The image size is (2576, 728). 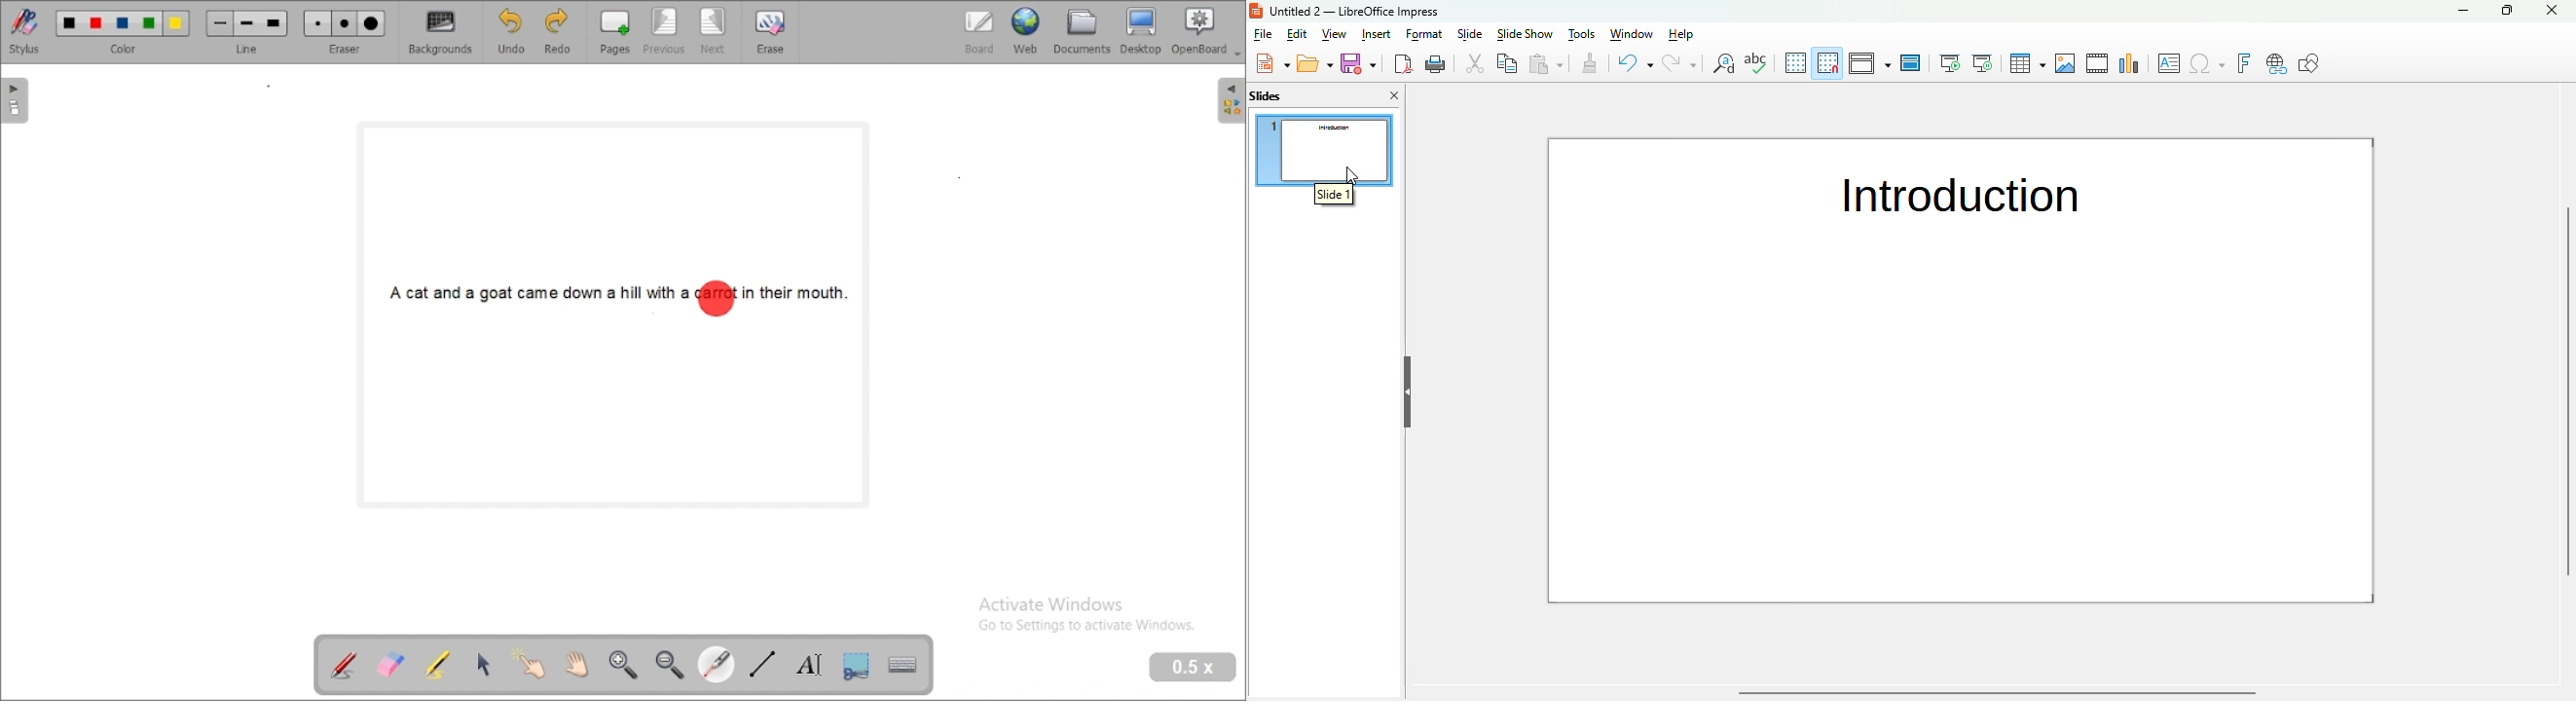 I want to click on snap to grid, so click(x=1828, y=62).